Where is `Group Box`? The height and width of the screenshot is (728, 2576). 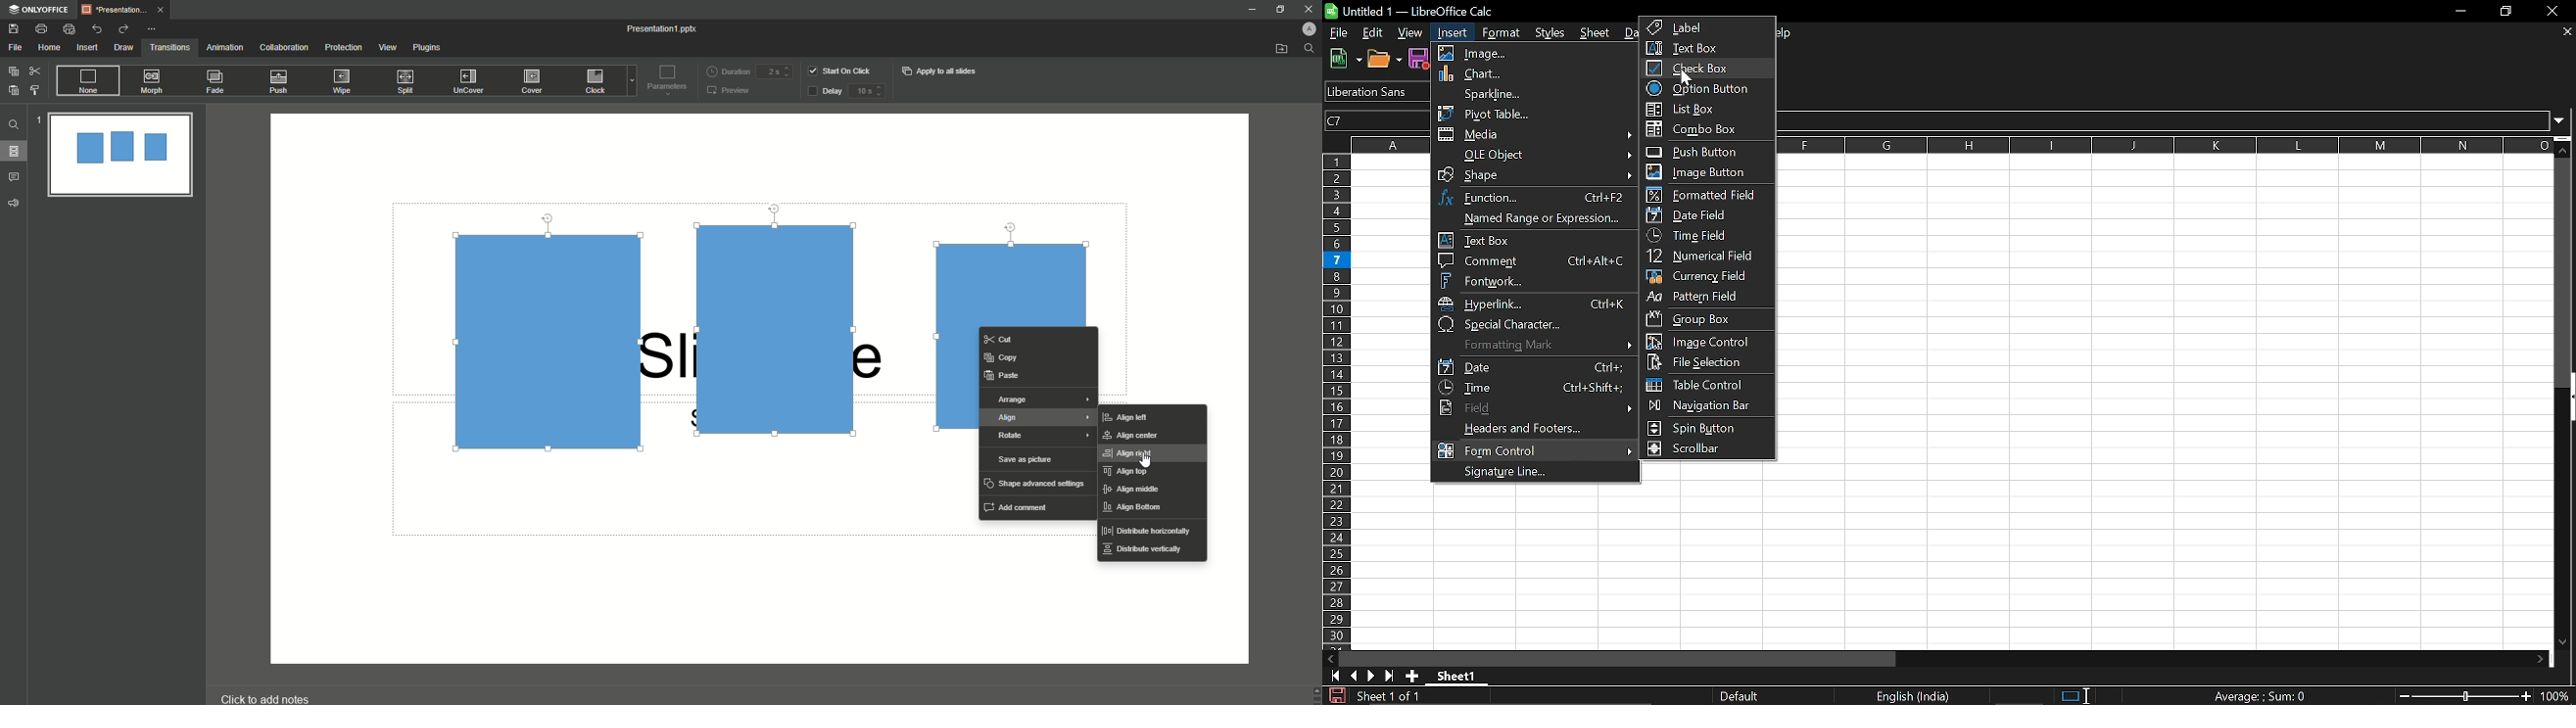 Group Box is located at coordinates (1694, 318).